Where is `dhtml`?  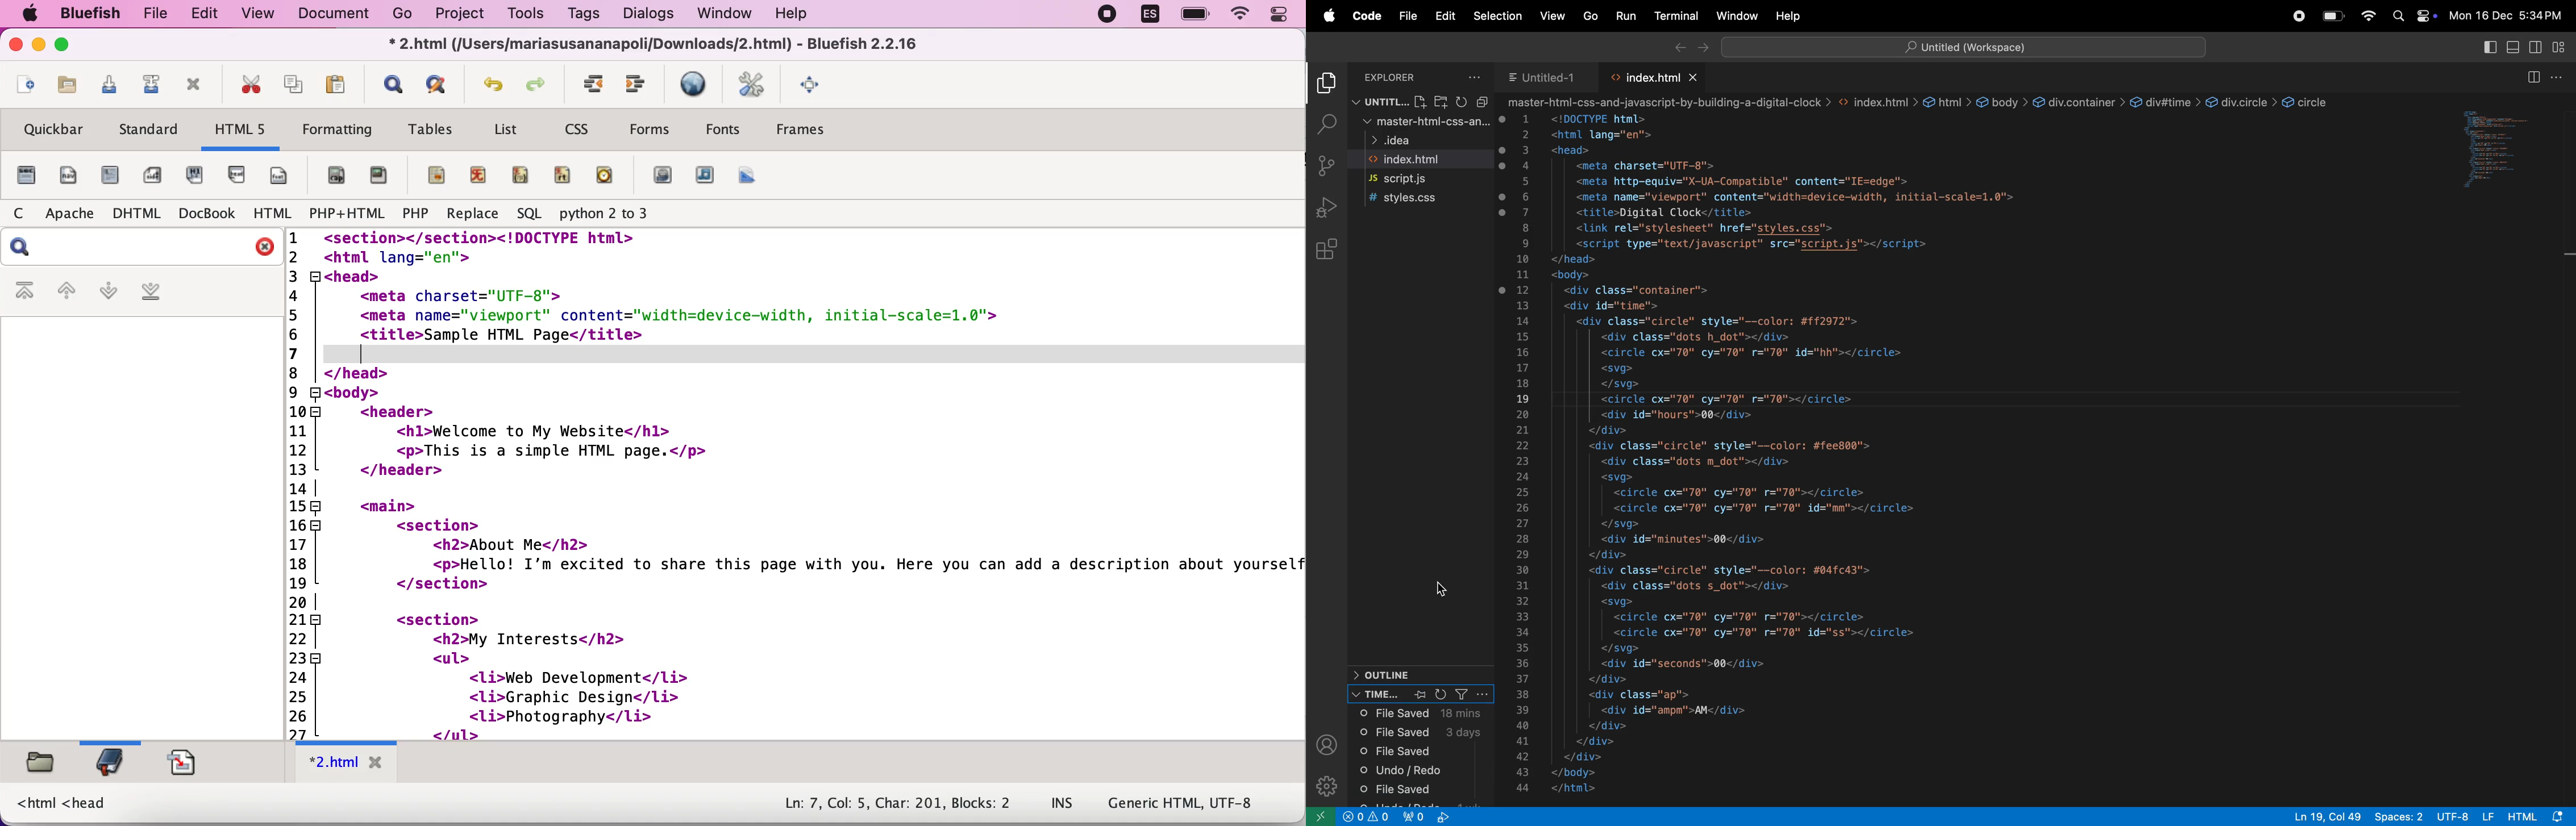
dhtml is located at coordinates (138, 215).